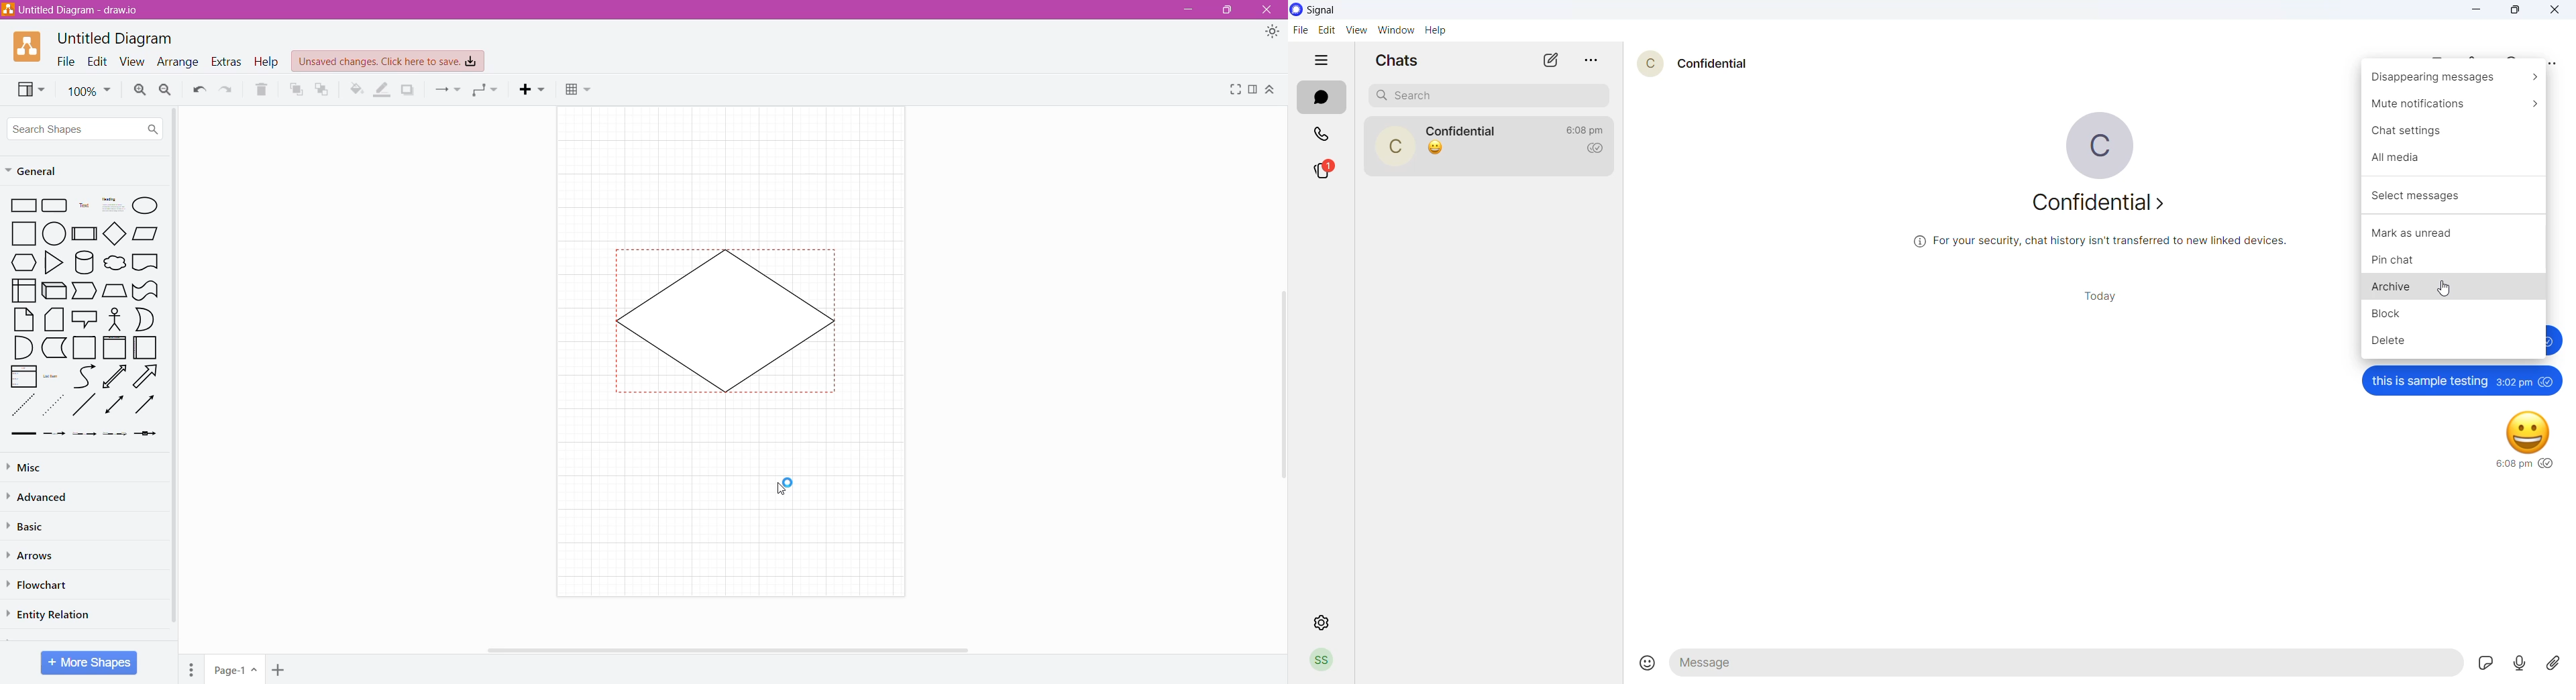 This screenshot has width=2576, height=700. I want to click on smiley emoji, so click(2524, 429).